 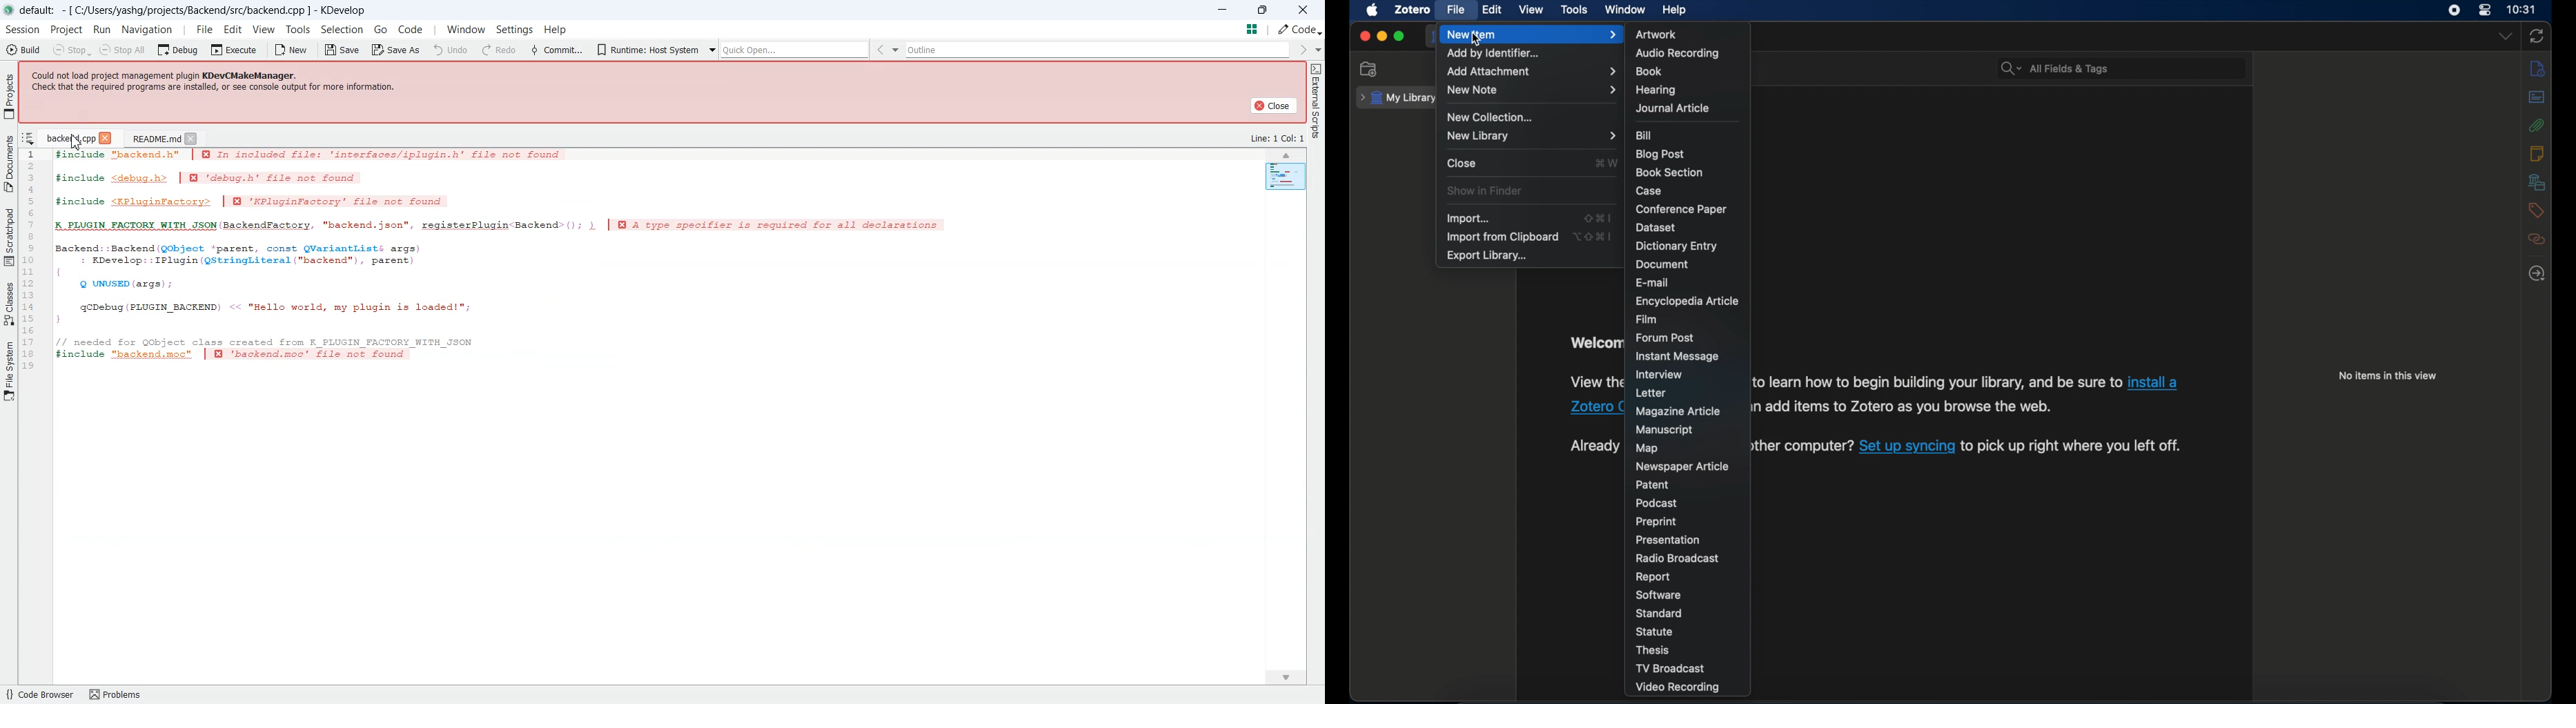 What do you see at coordinates (1598, 217) in the screenshot?
I see `import` at bounding box center [1598, 217].